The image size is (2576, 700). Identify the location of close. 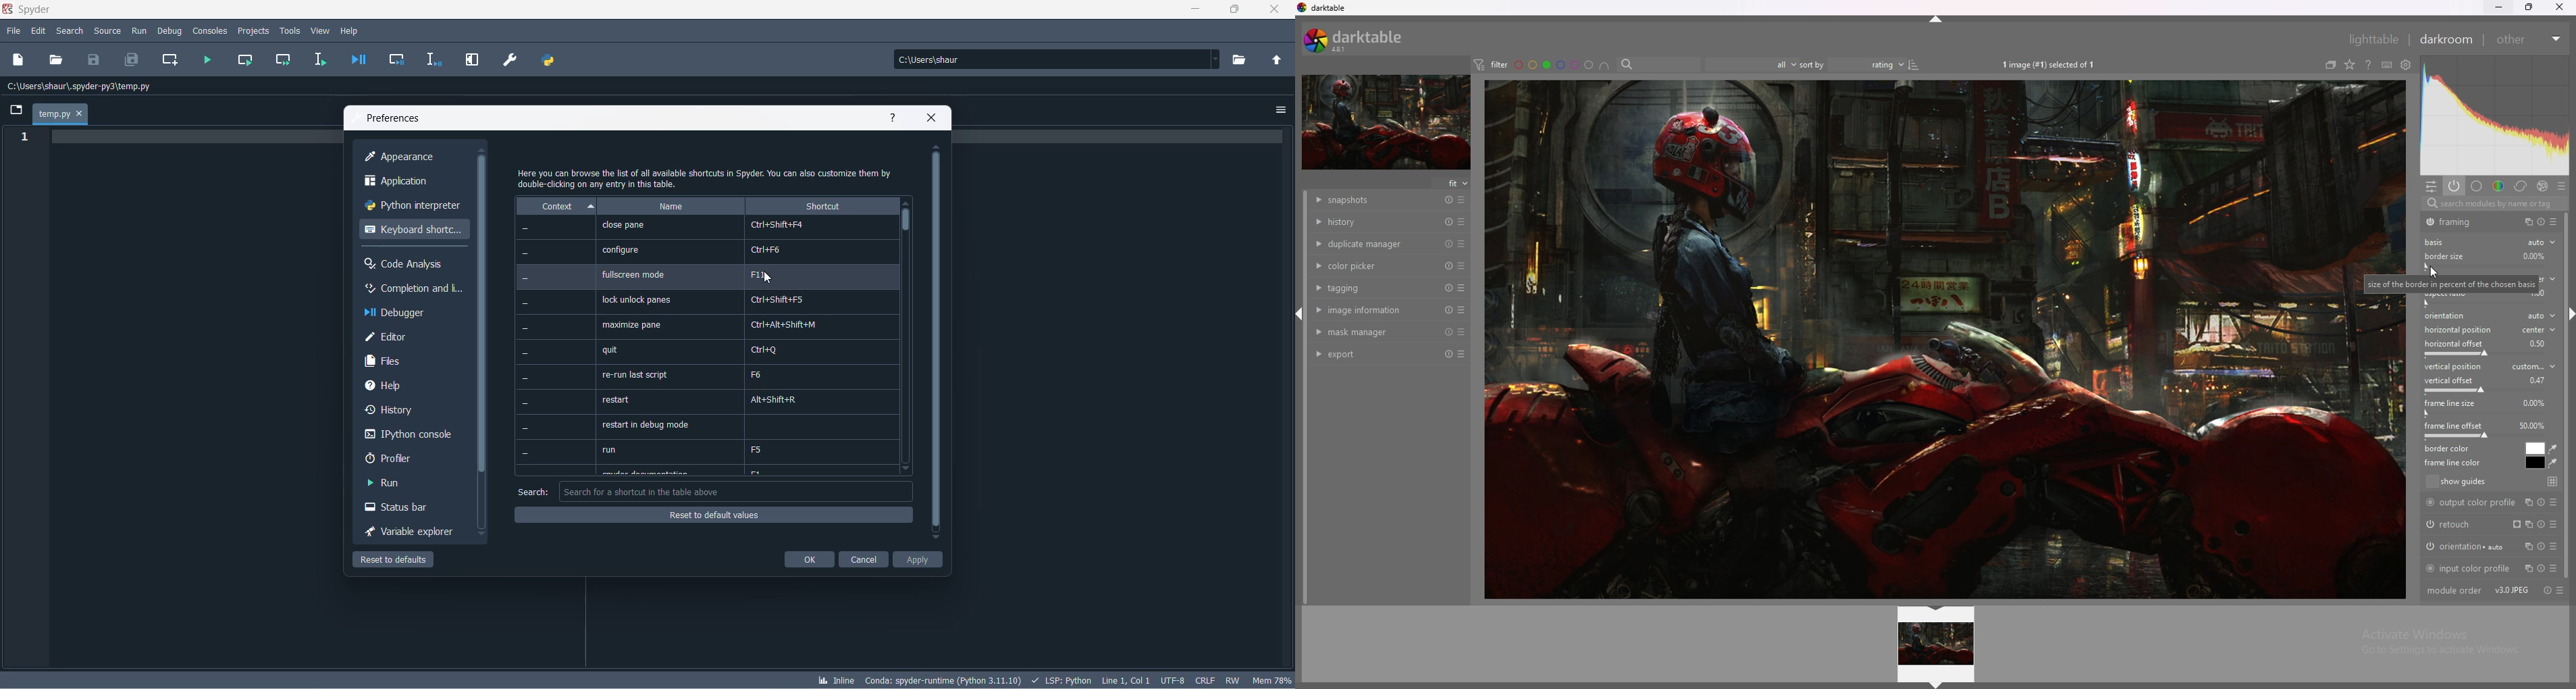
(933, 119).